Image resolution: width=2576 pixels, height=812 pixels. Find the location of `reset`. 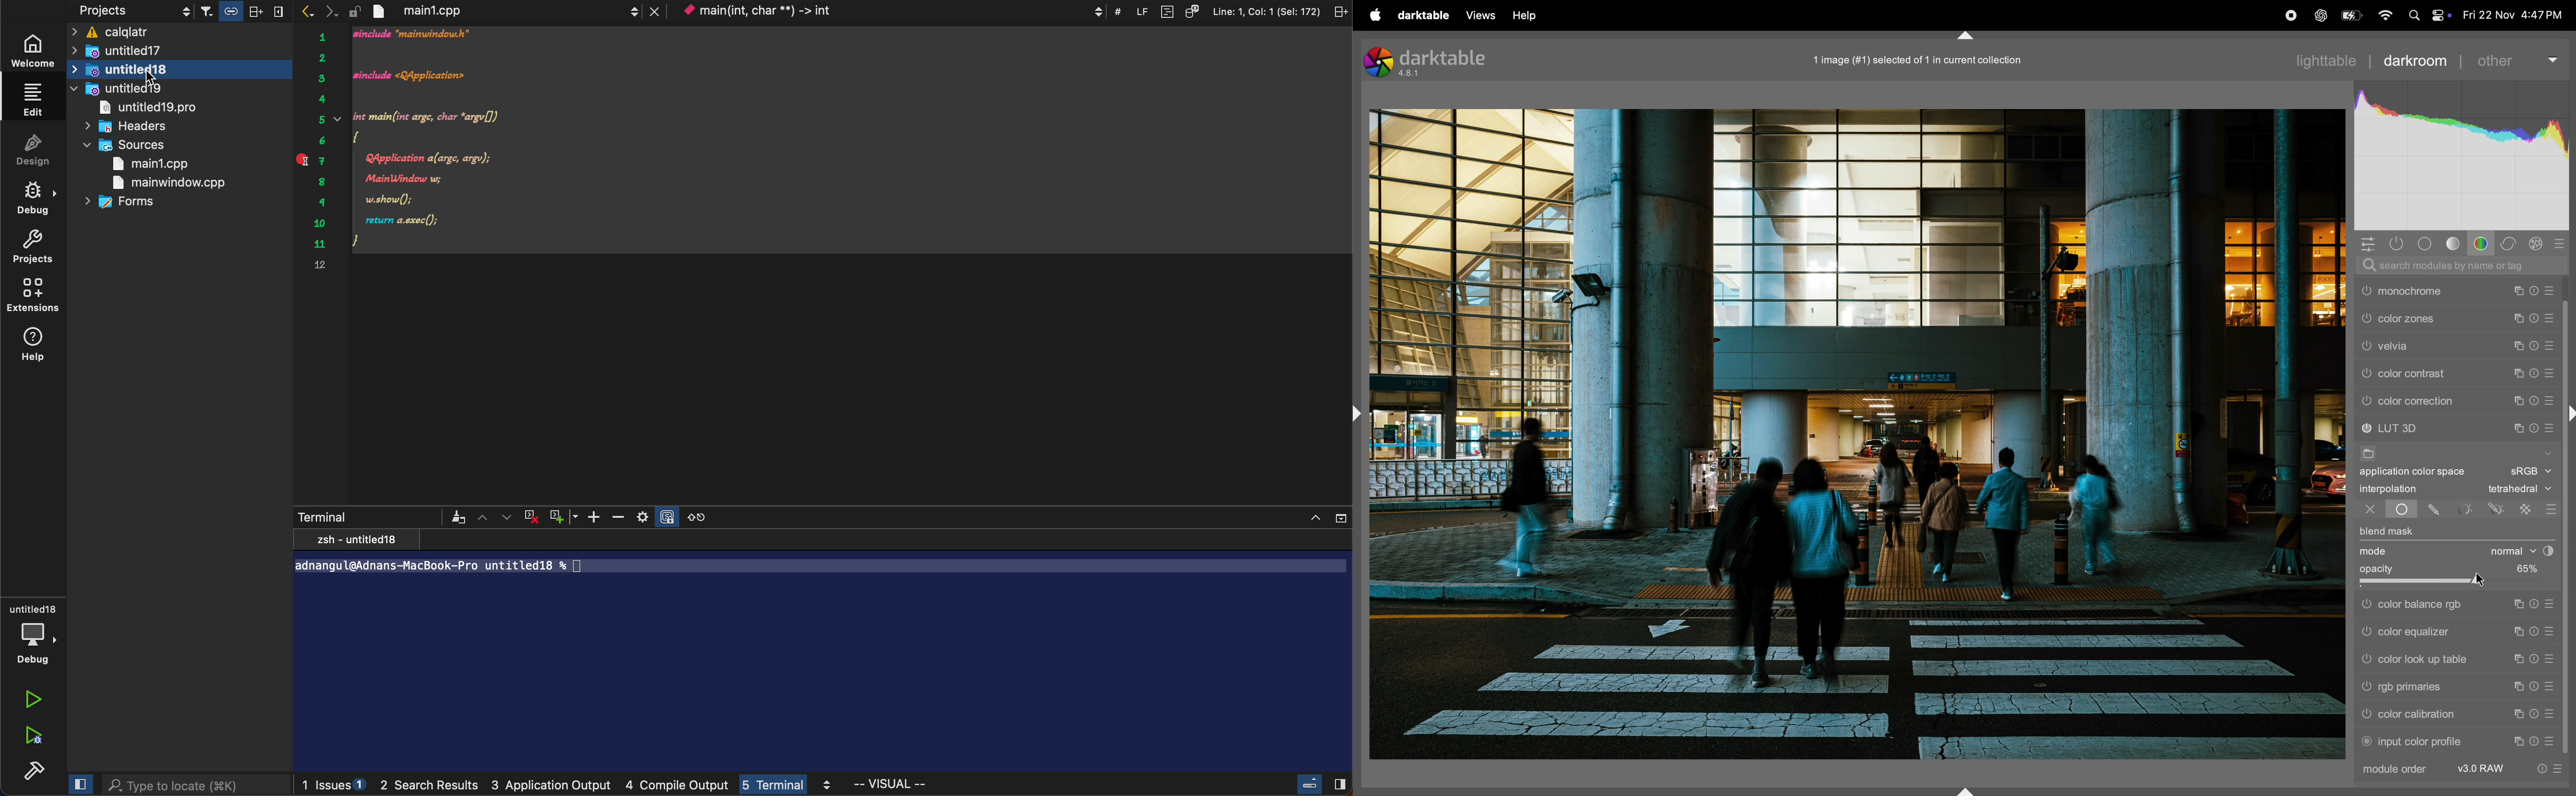

reset is located at coordinates (2534, 287).